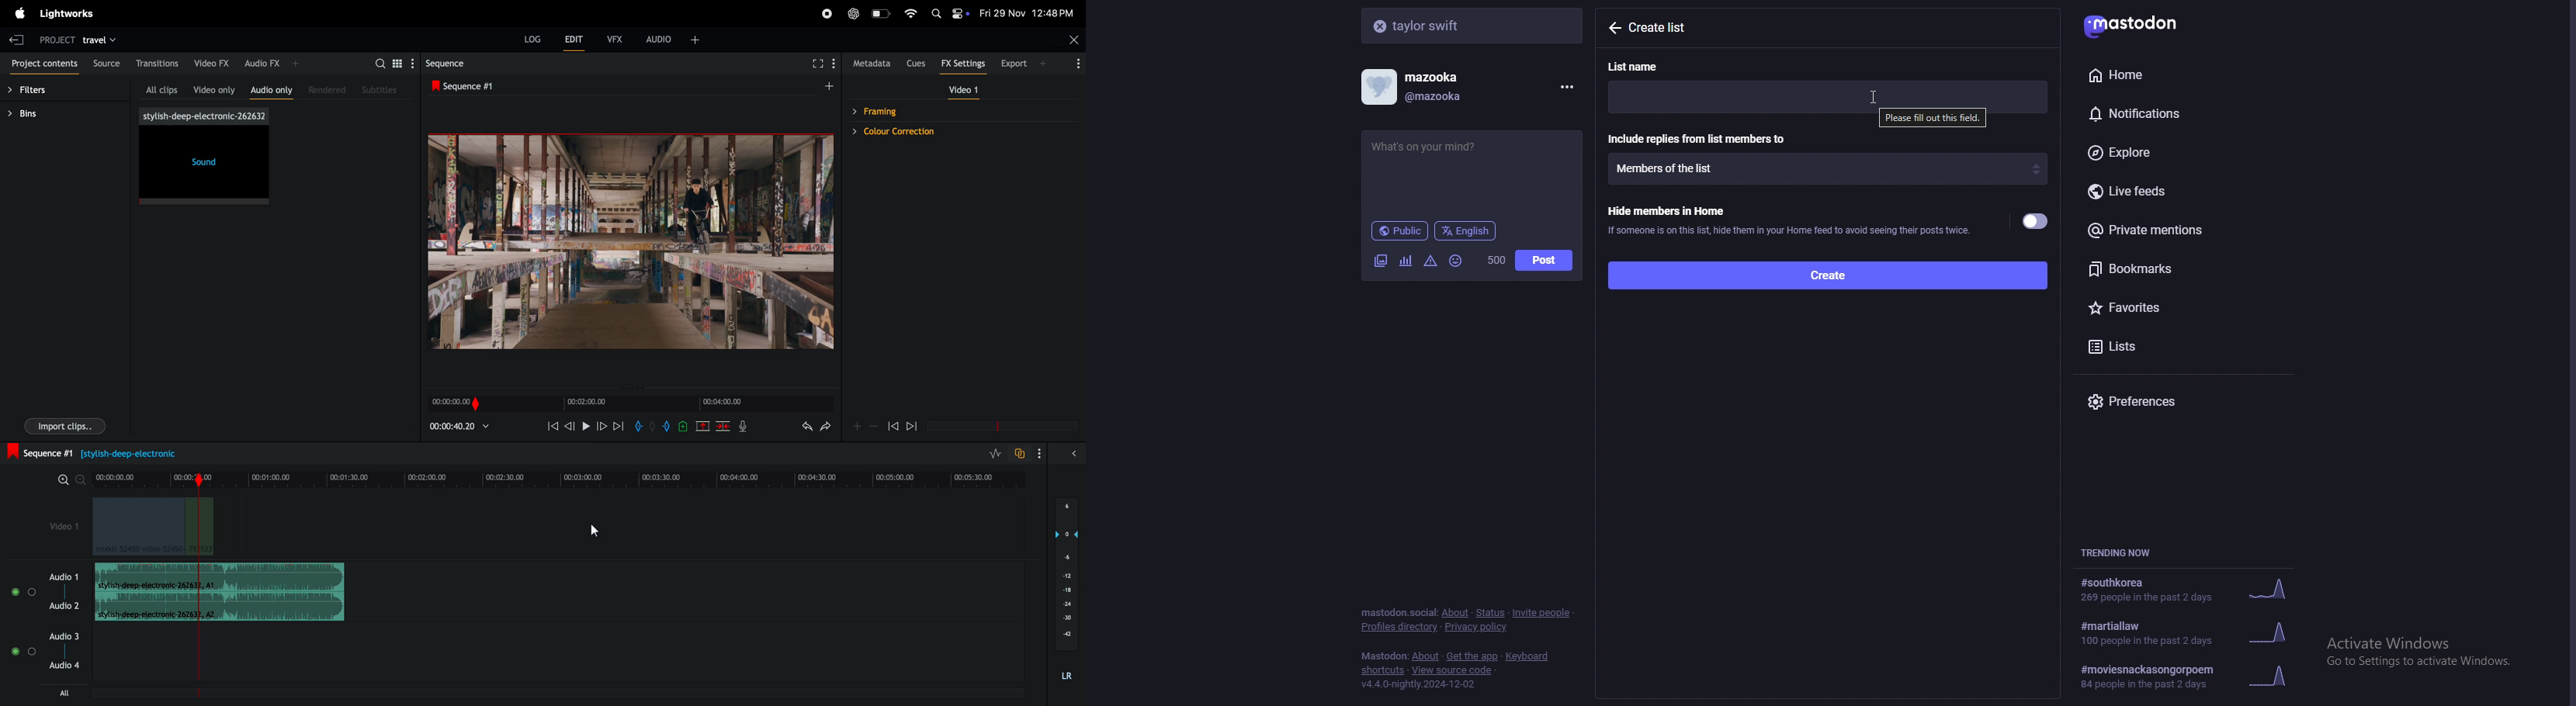 The width and height of the screenshot is (2576, 728). What do you see at coordinates (219, 577) in the screenshot?
I see `audio. clip` at bounding box center [219, 577].